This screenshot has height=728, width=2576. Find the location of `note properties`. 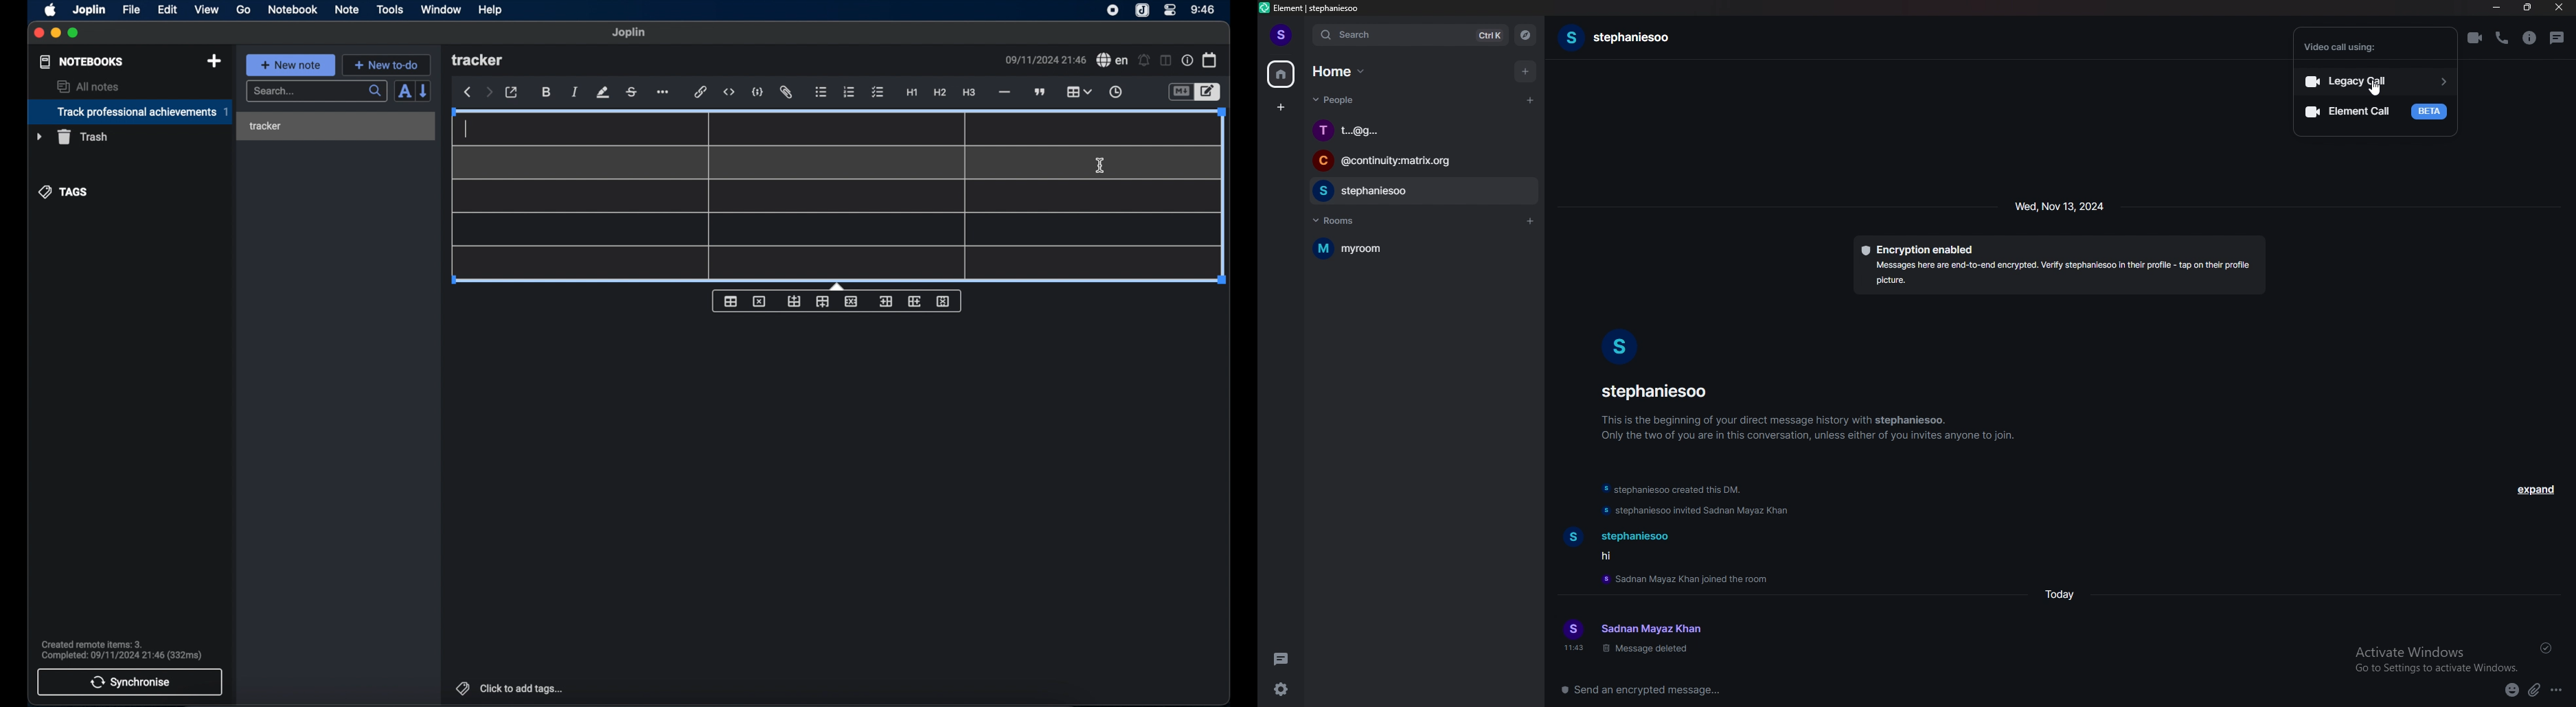

note properties is located at coordinates (1187, 60).